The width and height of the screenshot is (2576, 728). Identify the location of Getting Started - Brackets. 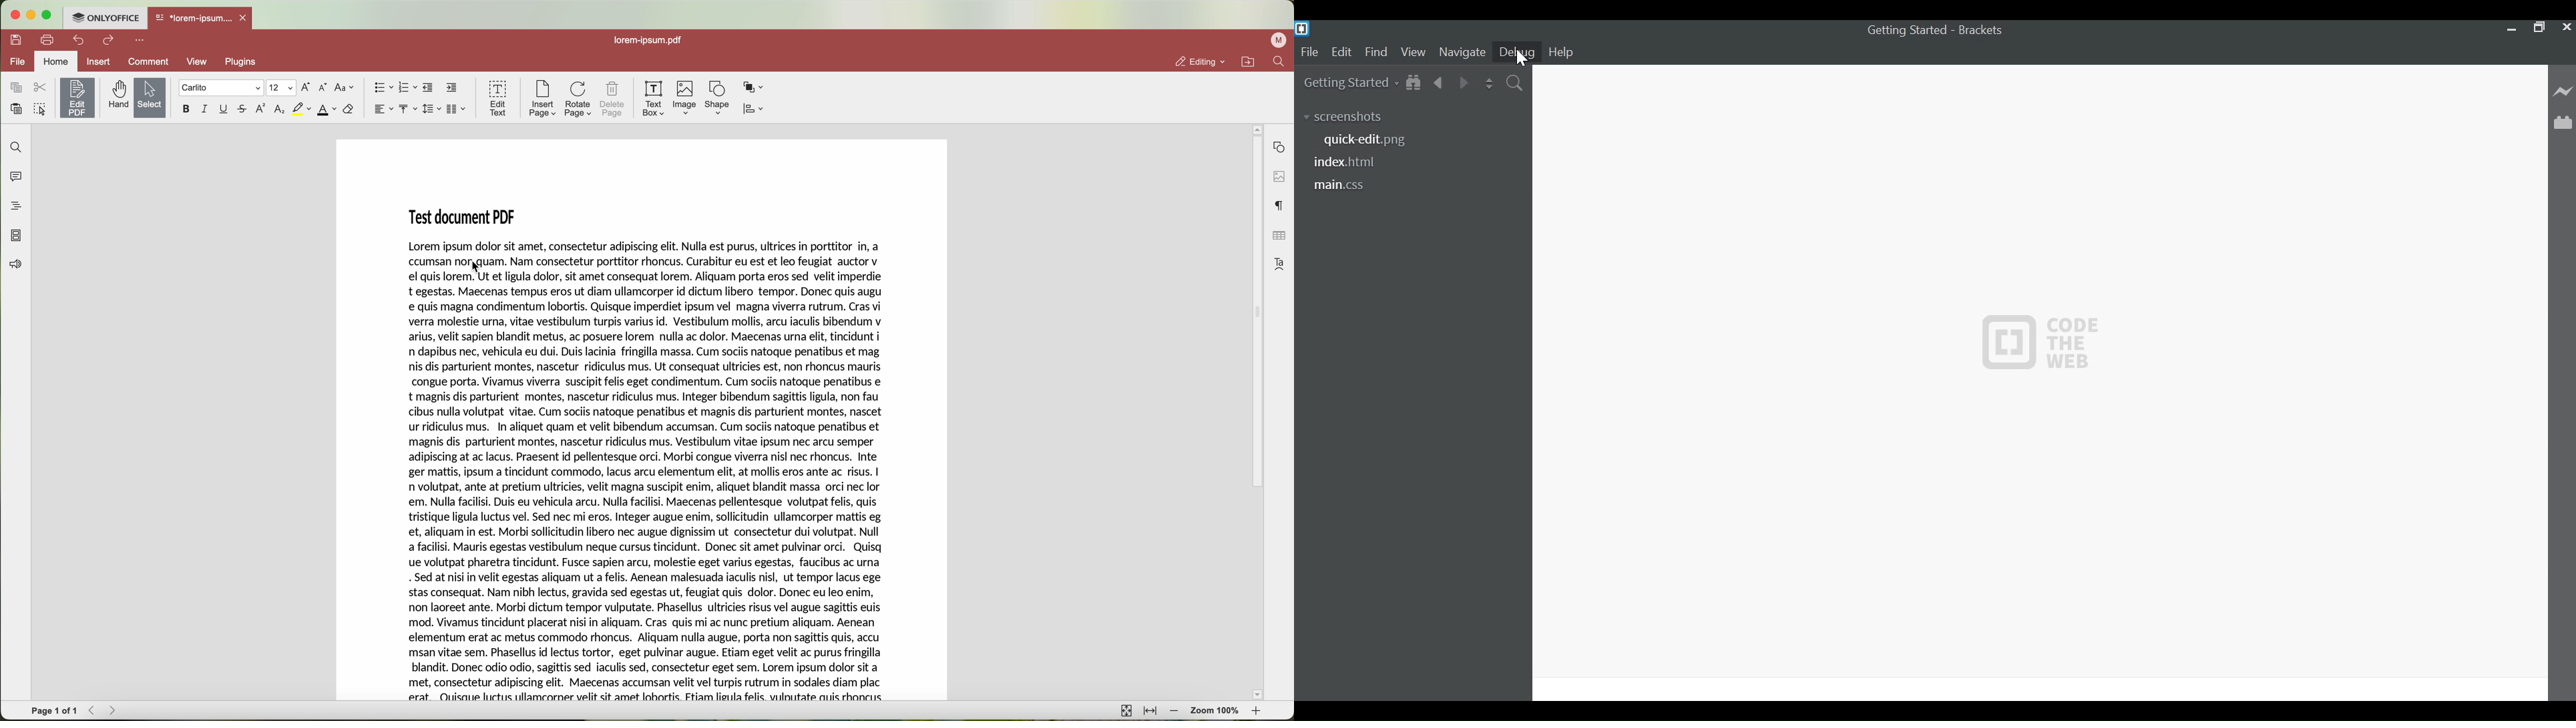
(1942, 31).